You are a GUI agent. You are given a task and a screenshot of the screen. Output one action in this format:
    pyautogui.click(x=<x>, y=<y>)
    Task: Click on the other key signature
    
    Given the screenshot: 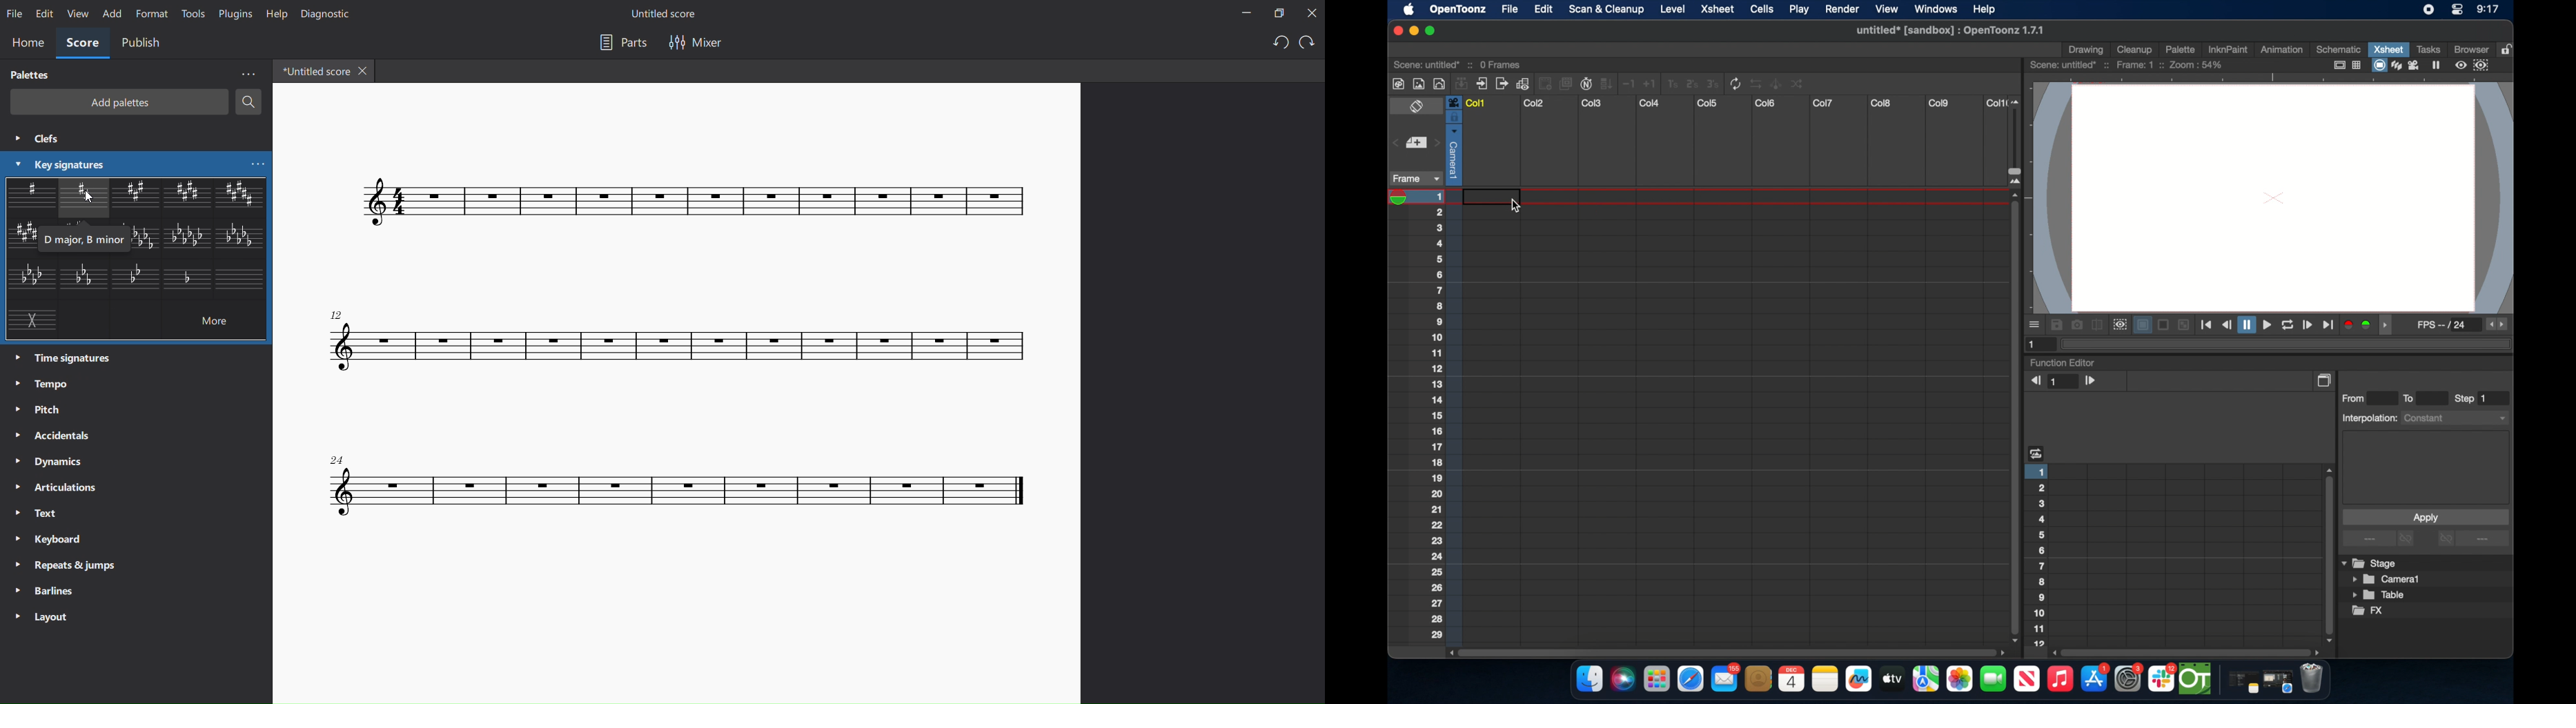 What is the action you would take?
    pyautogui.click(x=188, y=280)
    